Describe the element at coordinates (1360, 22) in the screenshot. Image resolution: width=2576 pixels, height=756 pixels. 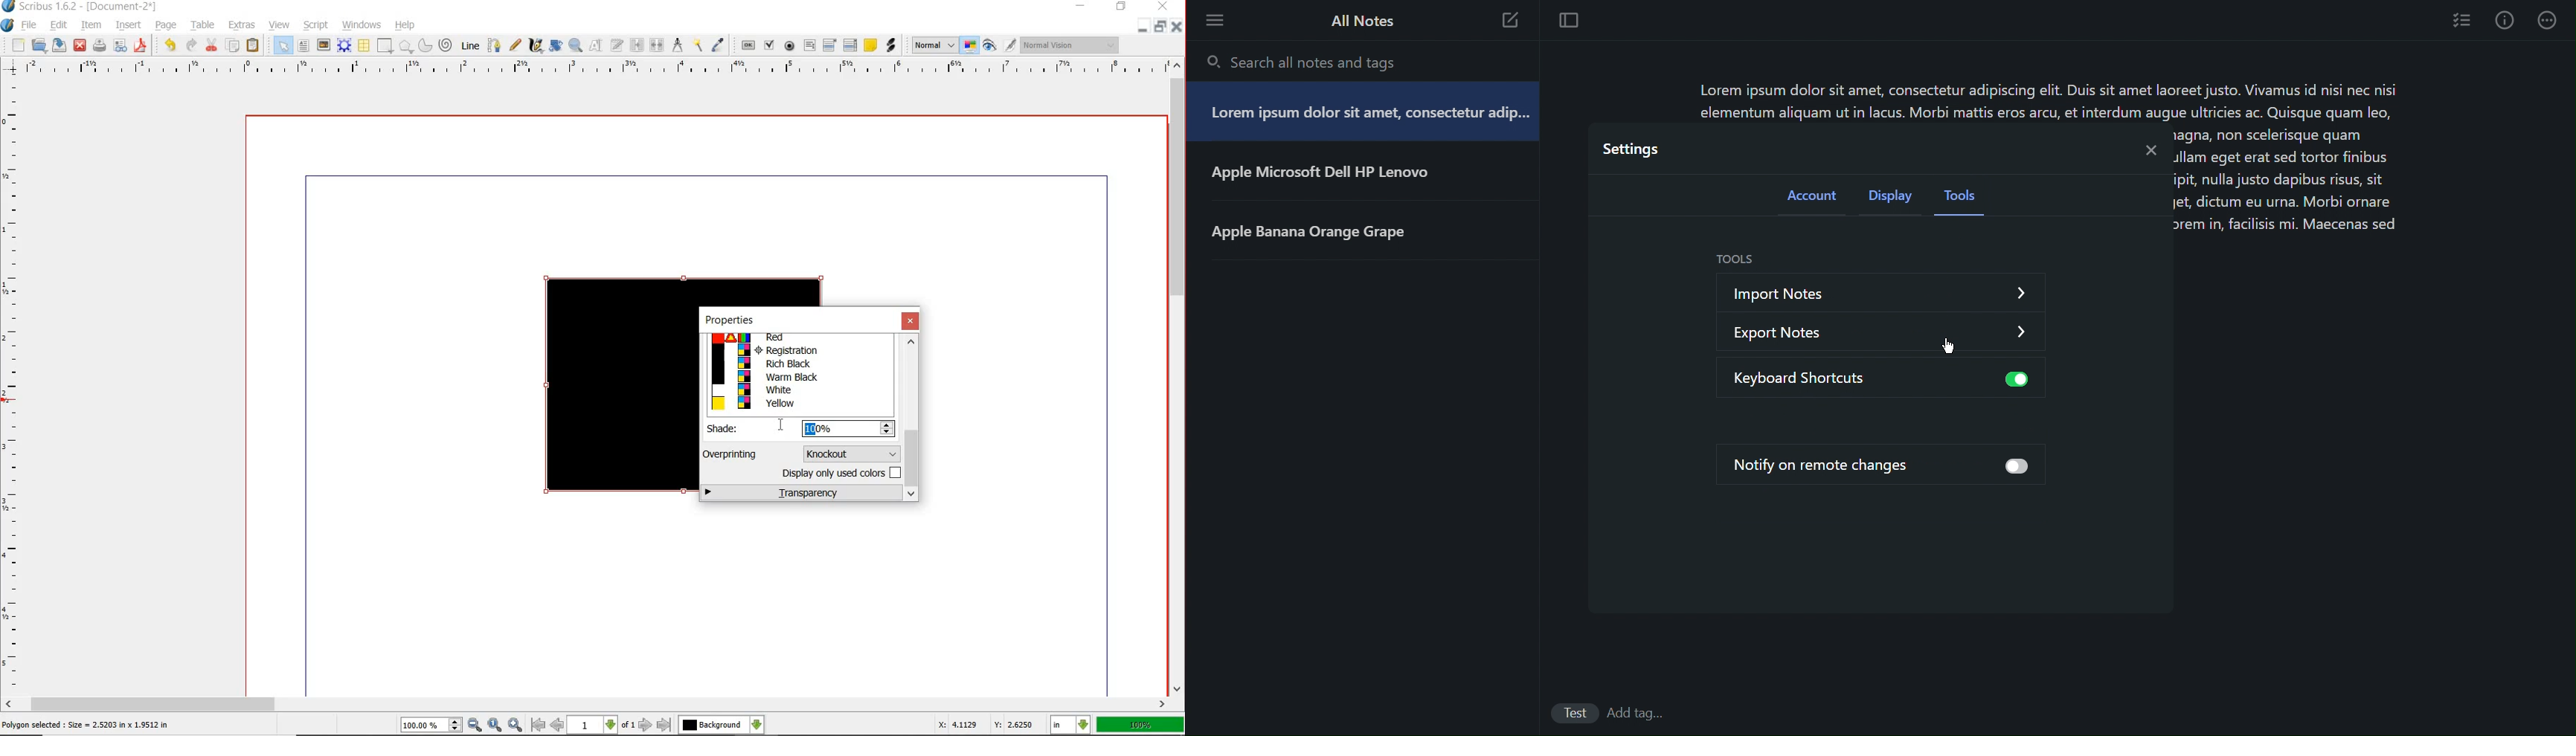
I see `All Notes` at that location.